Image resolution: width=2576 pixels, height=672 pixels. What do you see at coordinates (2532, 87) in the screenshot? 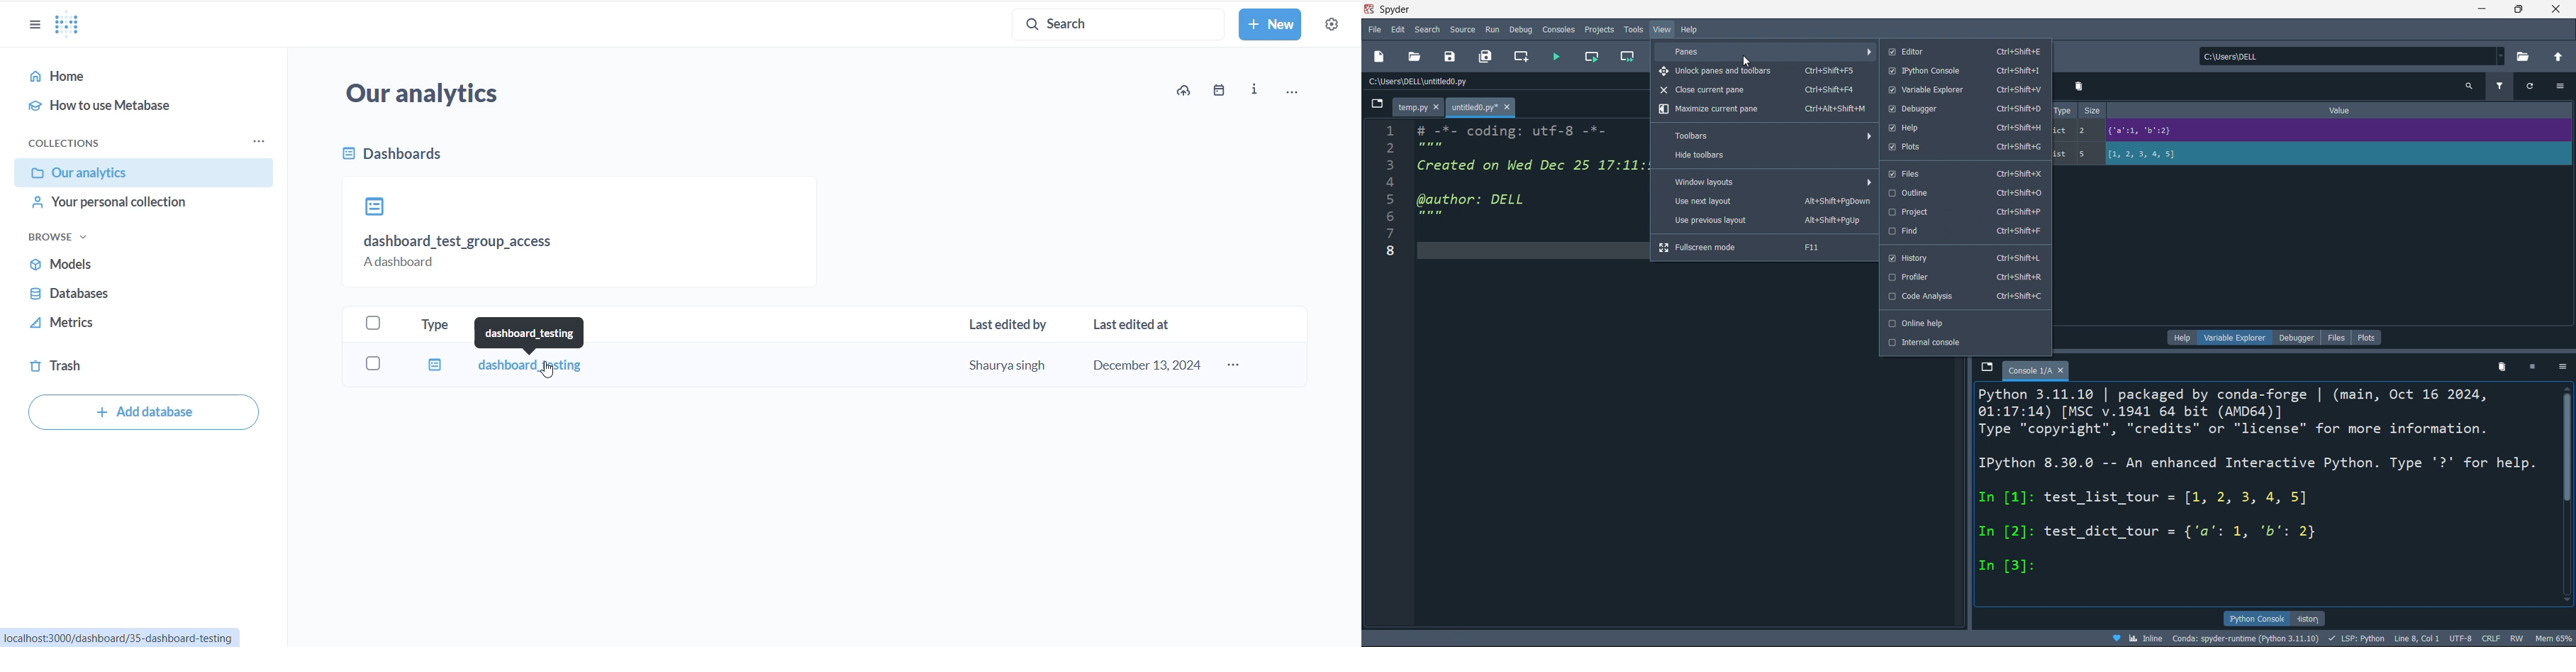
I see `refresh` at bounding box center [2532, 87].